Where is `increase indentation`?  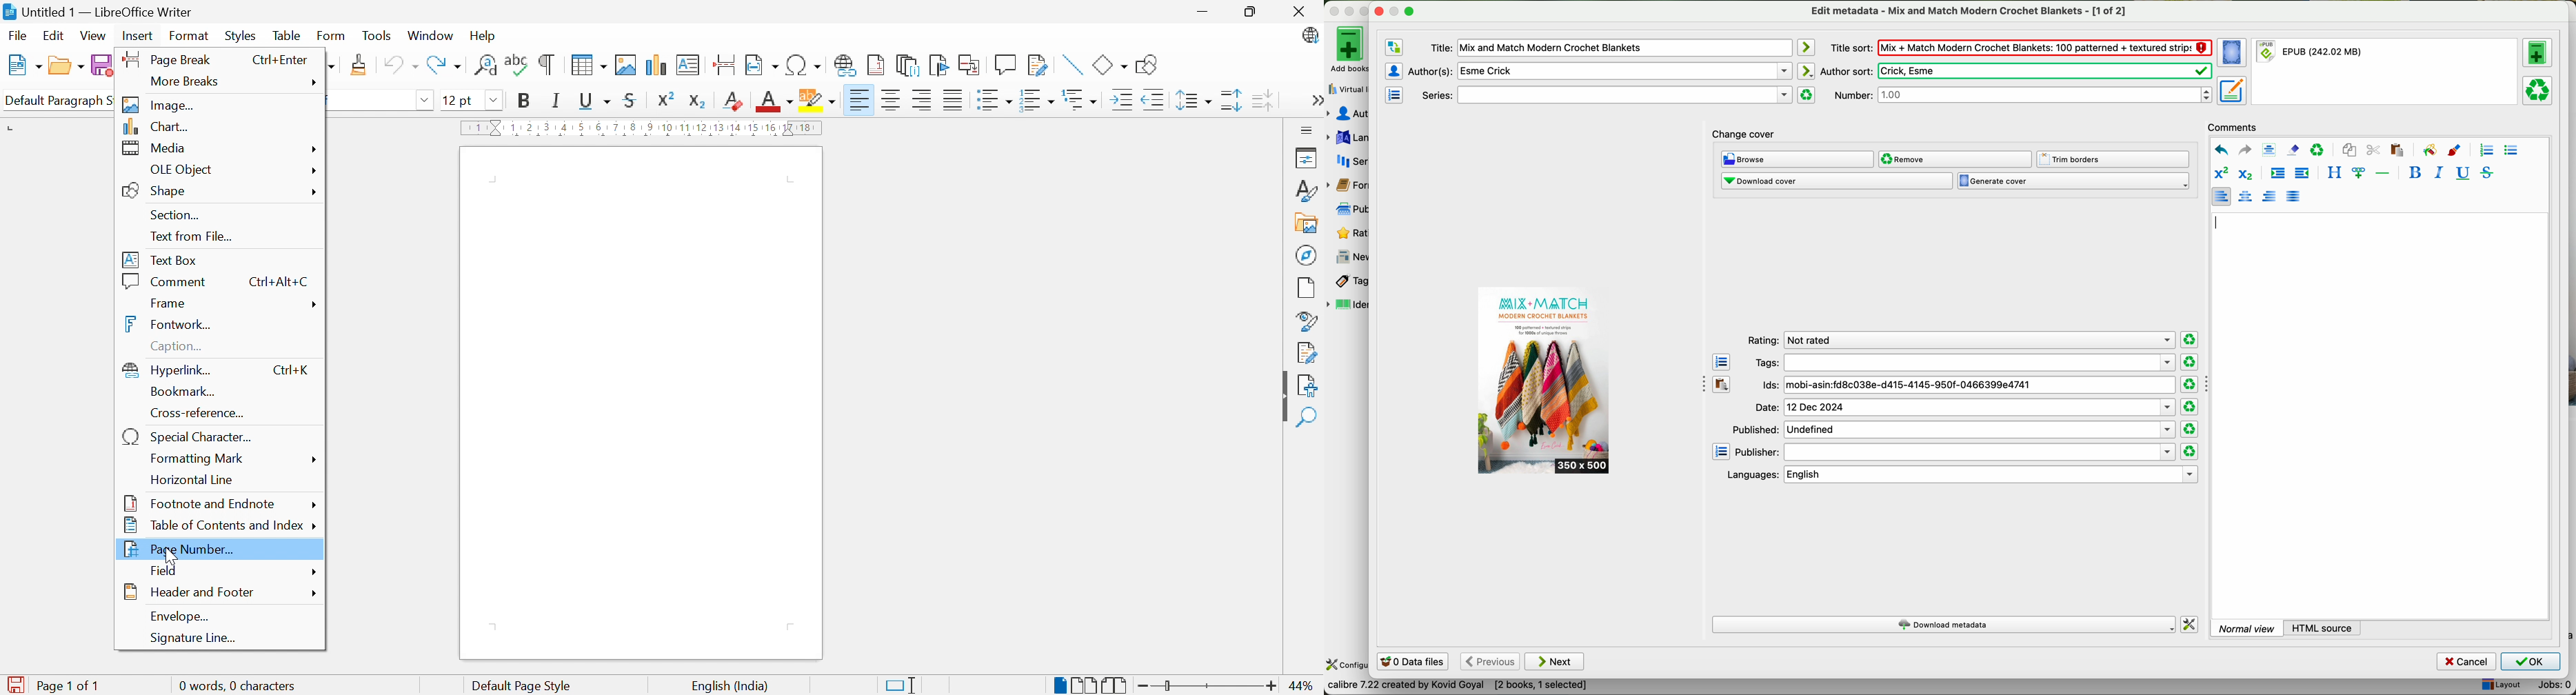
increase indentation is located at coordinates (2278, 174).